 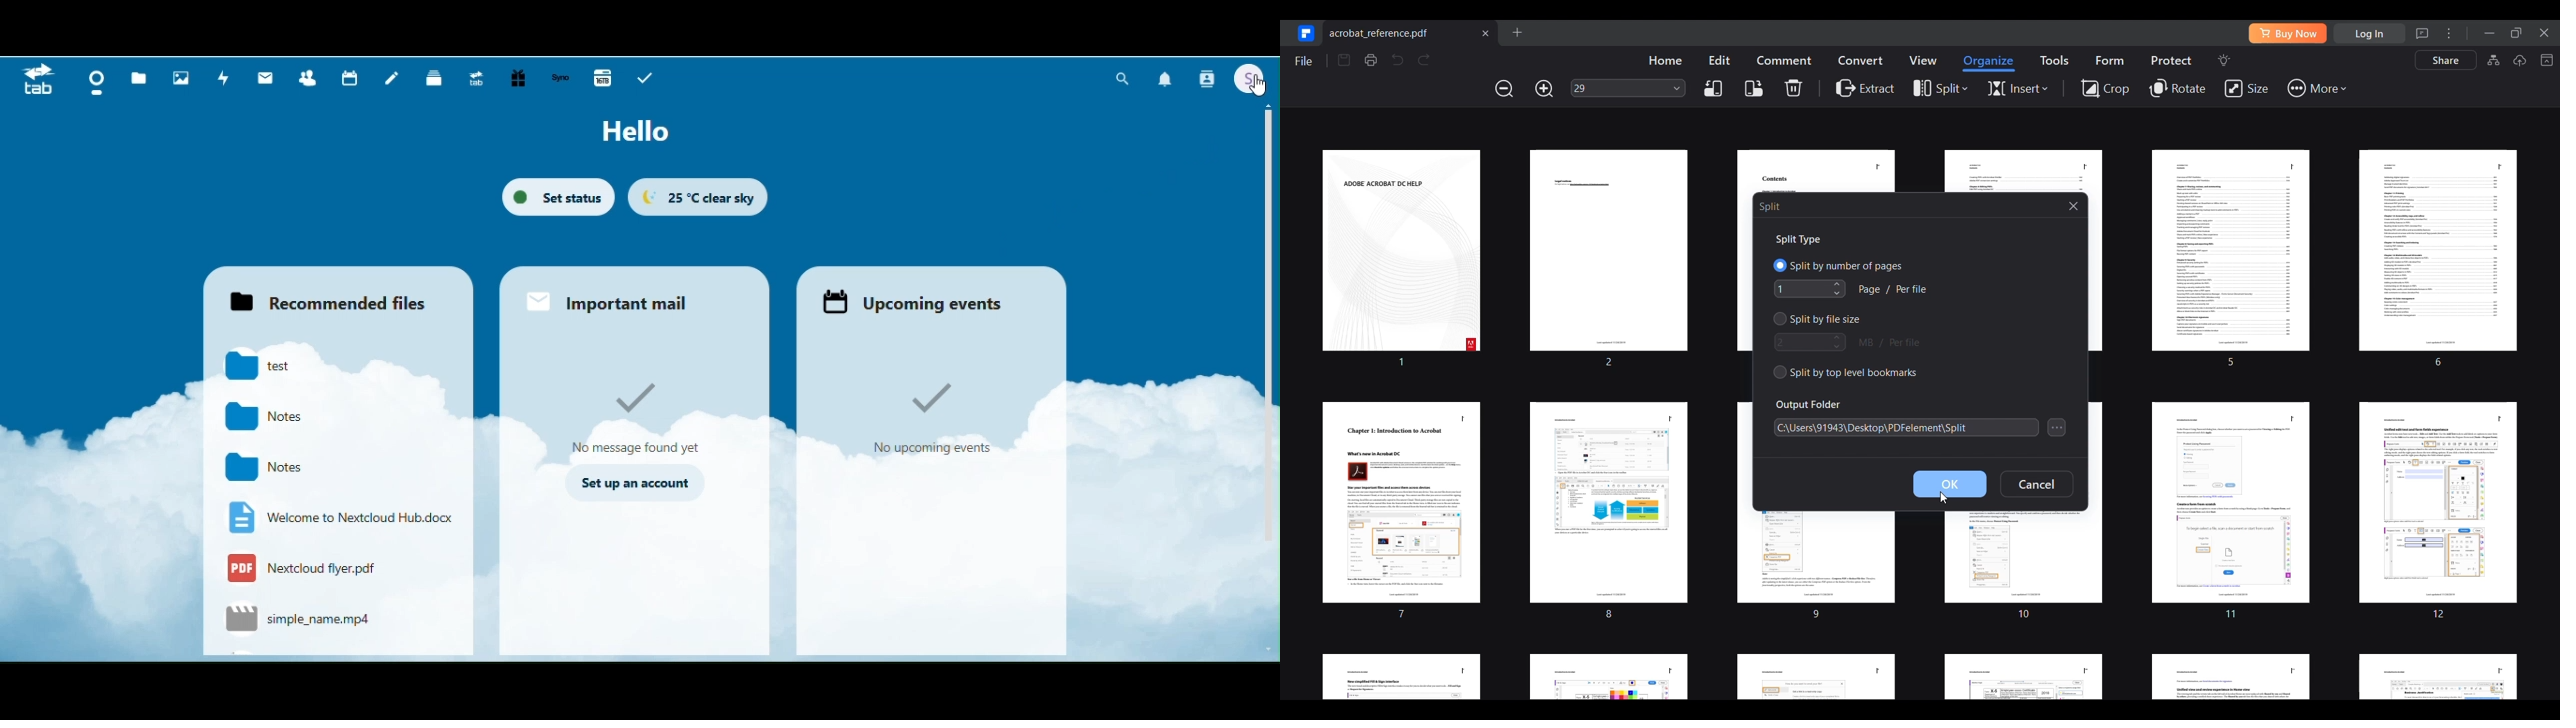 What do you see at coordinates (181, 79) in the screenshot?
I see `Photos` at bounding box center [181, 79].